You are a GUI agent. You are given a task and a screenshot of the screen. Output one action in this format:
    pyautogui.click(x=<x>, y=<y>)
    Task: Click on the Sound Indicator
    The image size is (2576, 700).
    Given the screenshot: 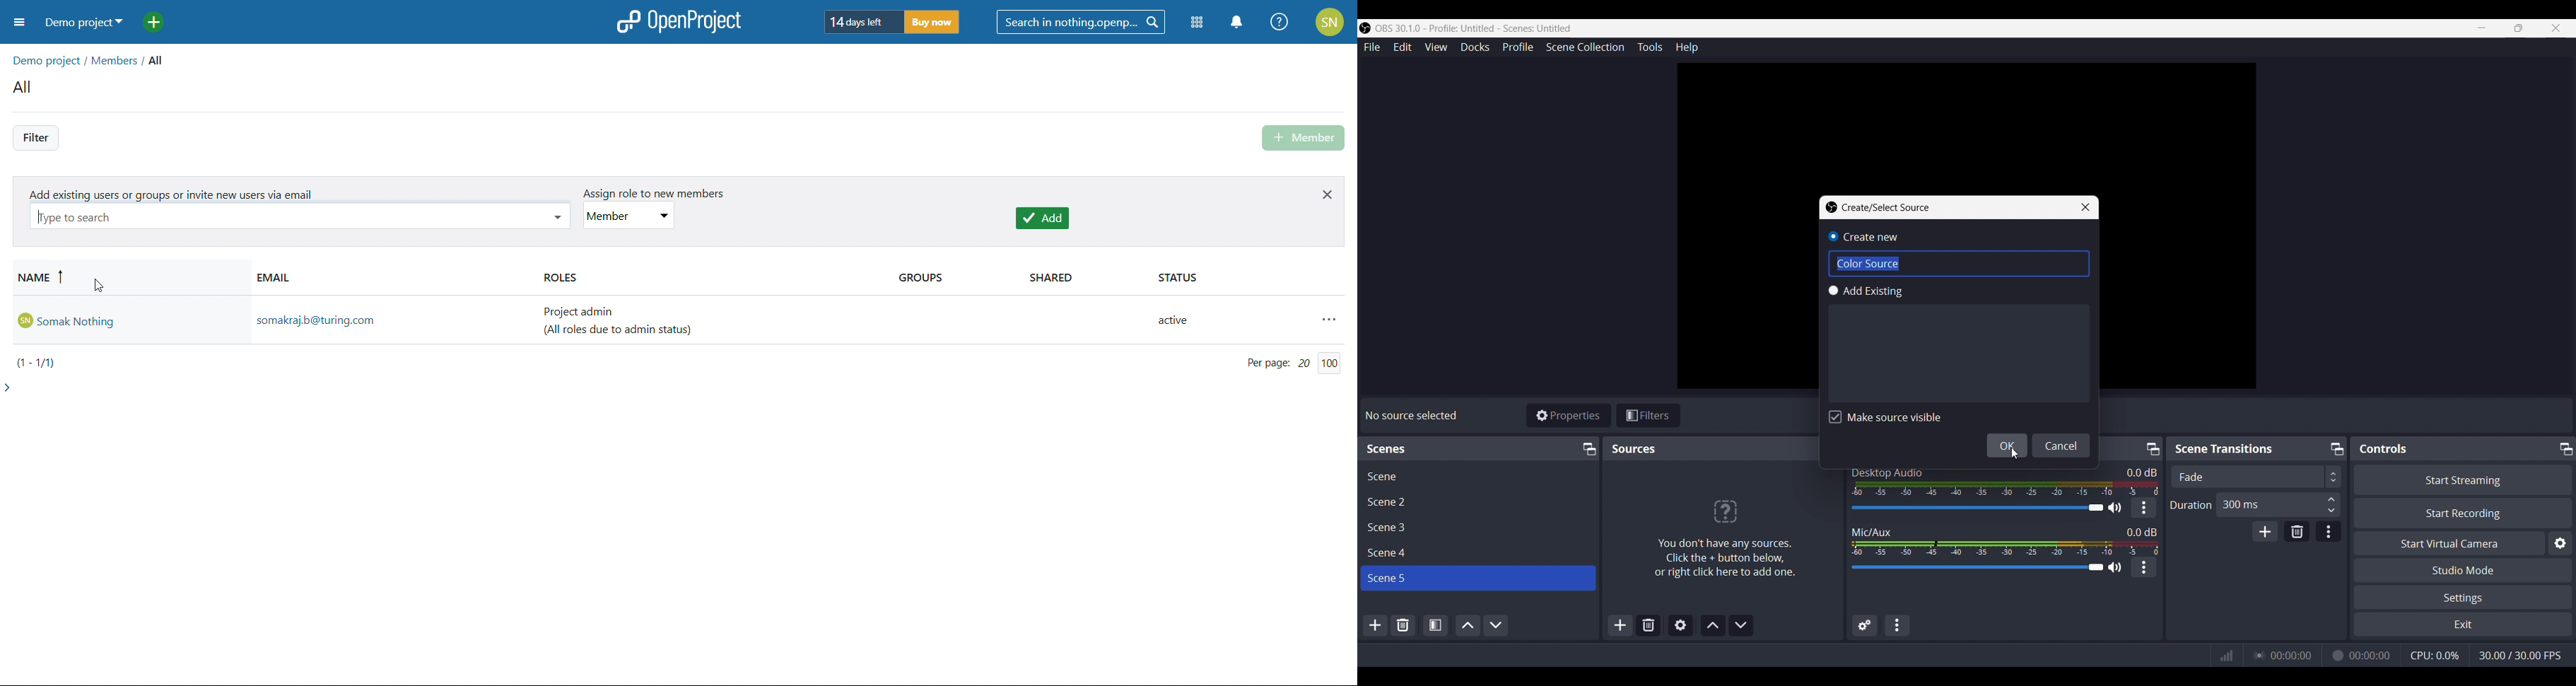 What is the action you would take?
    pyautogui.click(x=2004, y=548)
    